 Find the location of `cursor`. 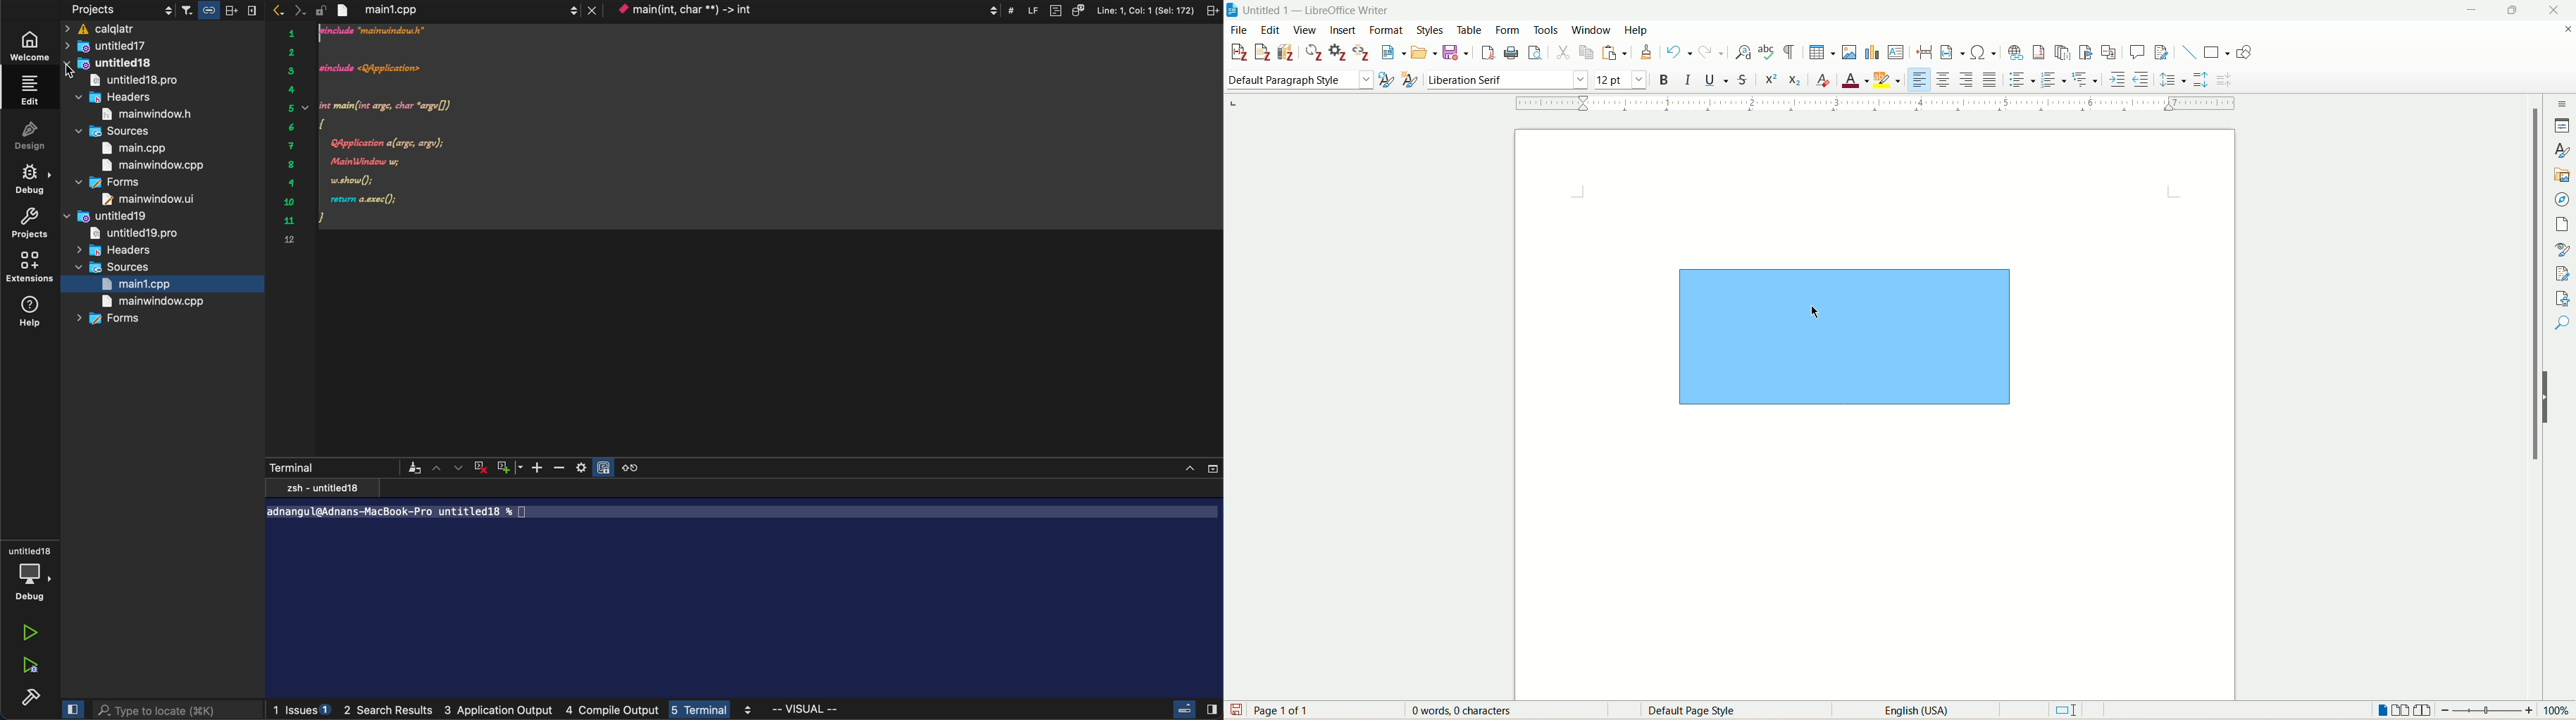

cursor is located at coordinates (84, 69).